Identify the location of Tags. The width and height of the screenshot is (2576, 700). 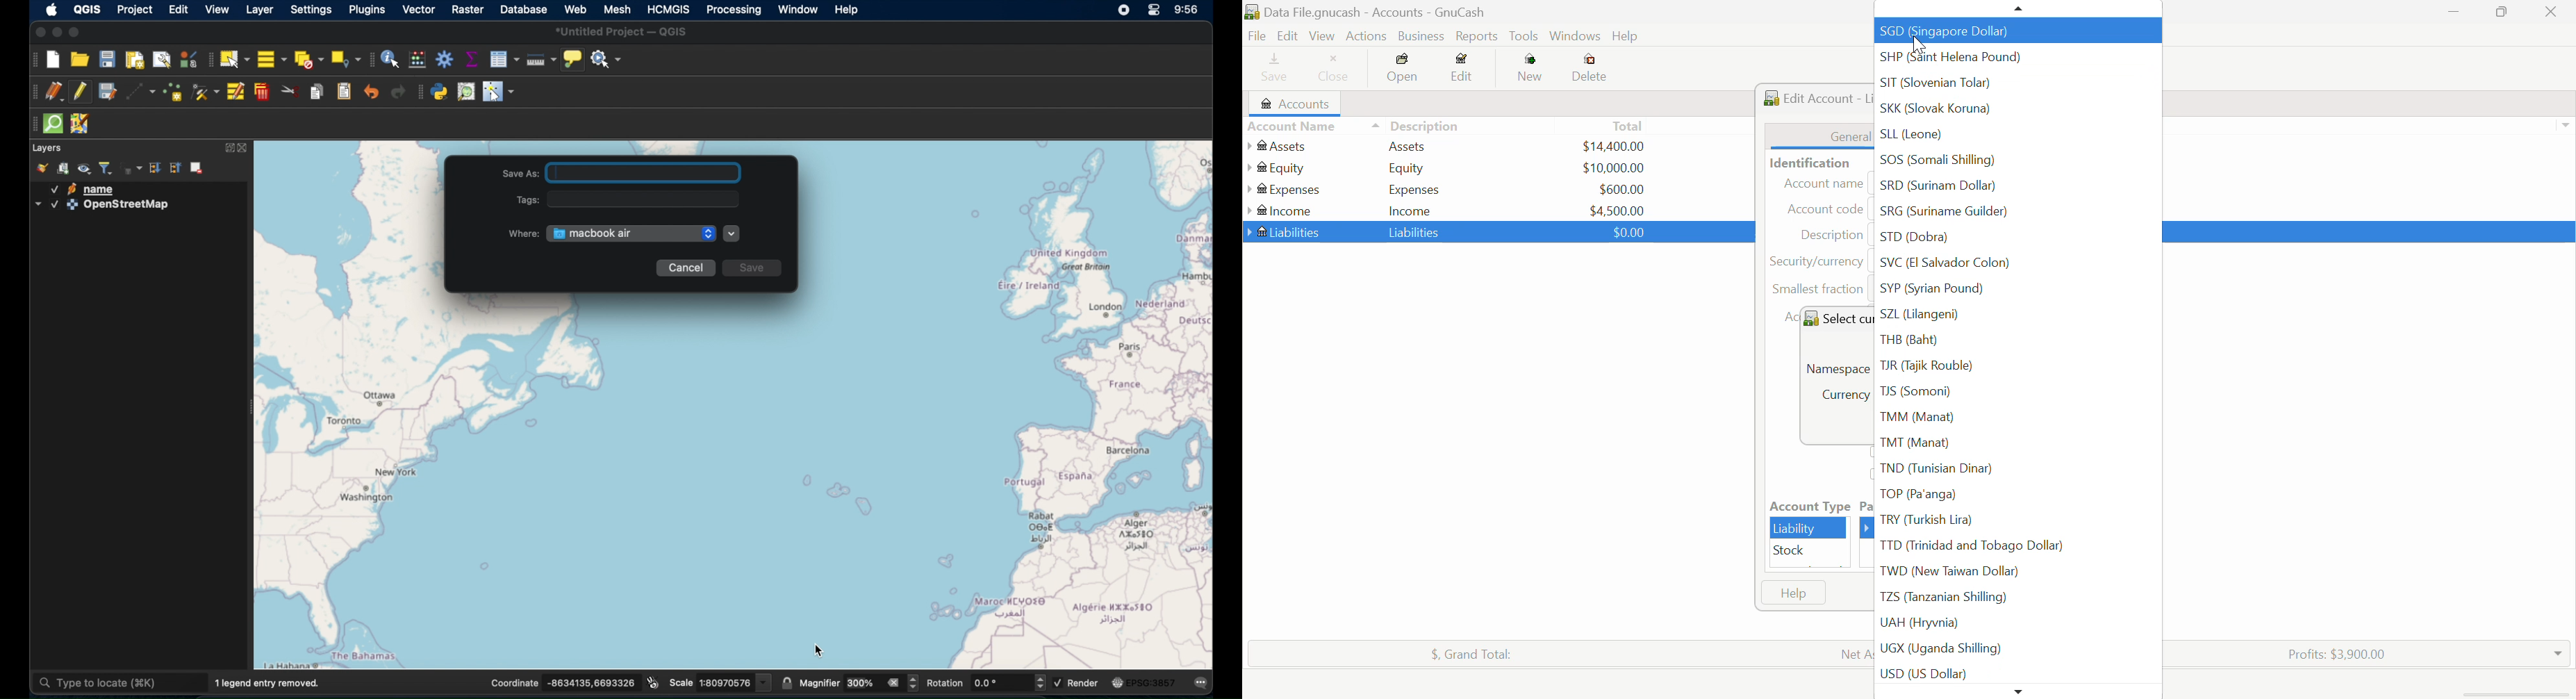
(632, 200).